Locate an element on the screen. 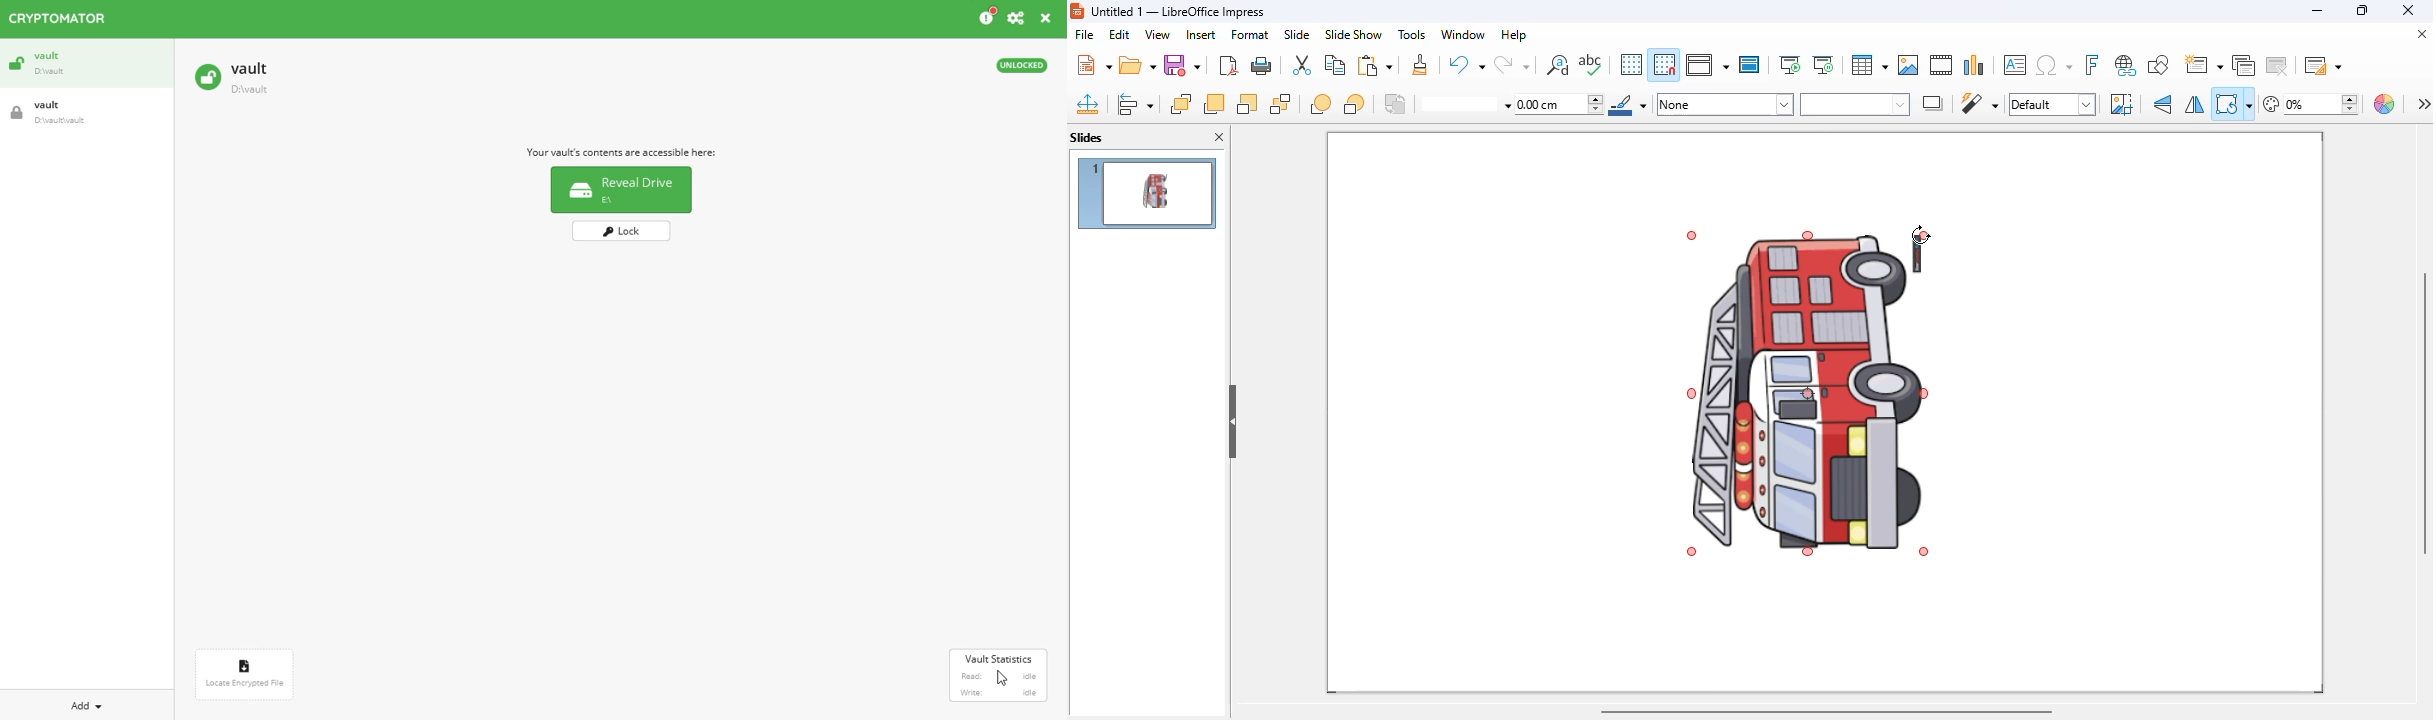  image is located at coordinates (1810, 393).